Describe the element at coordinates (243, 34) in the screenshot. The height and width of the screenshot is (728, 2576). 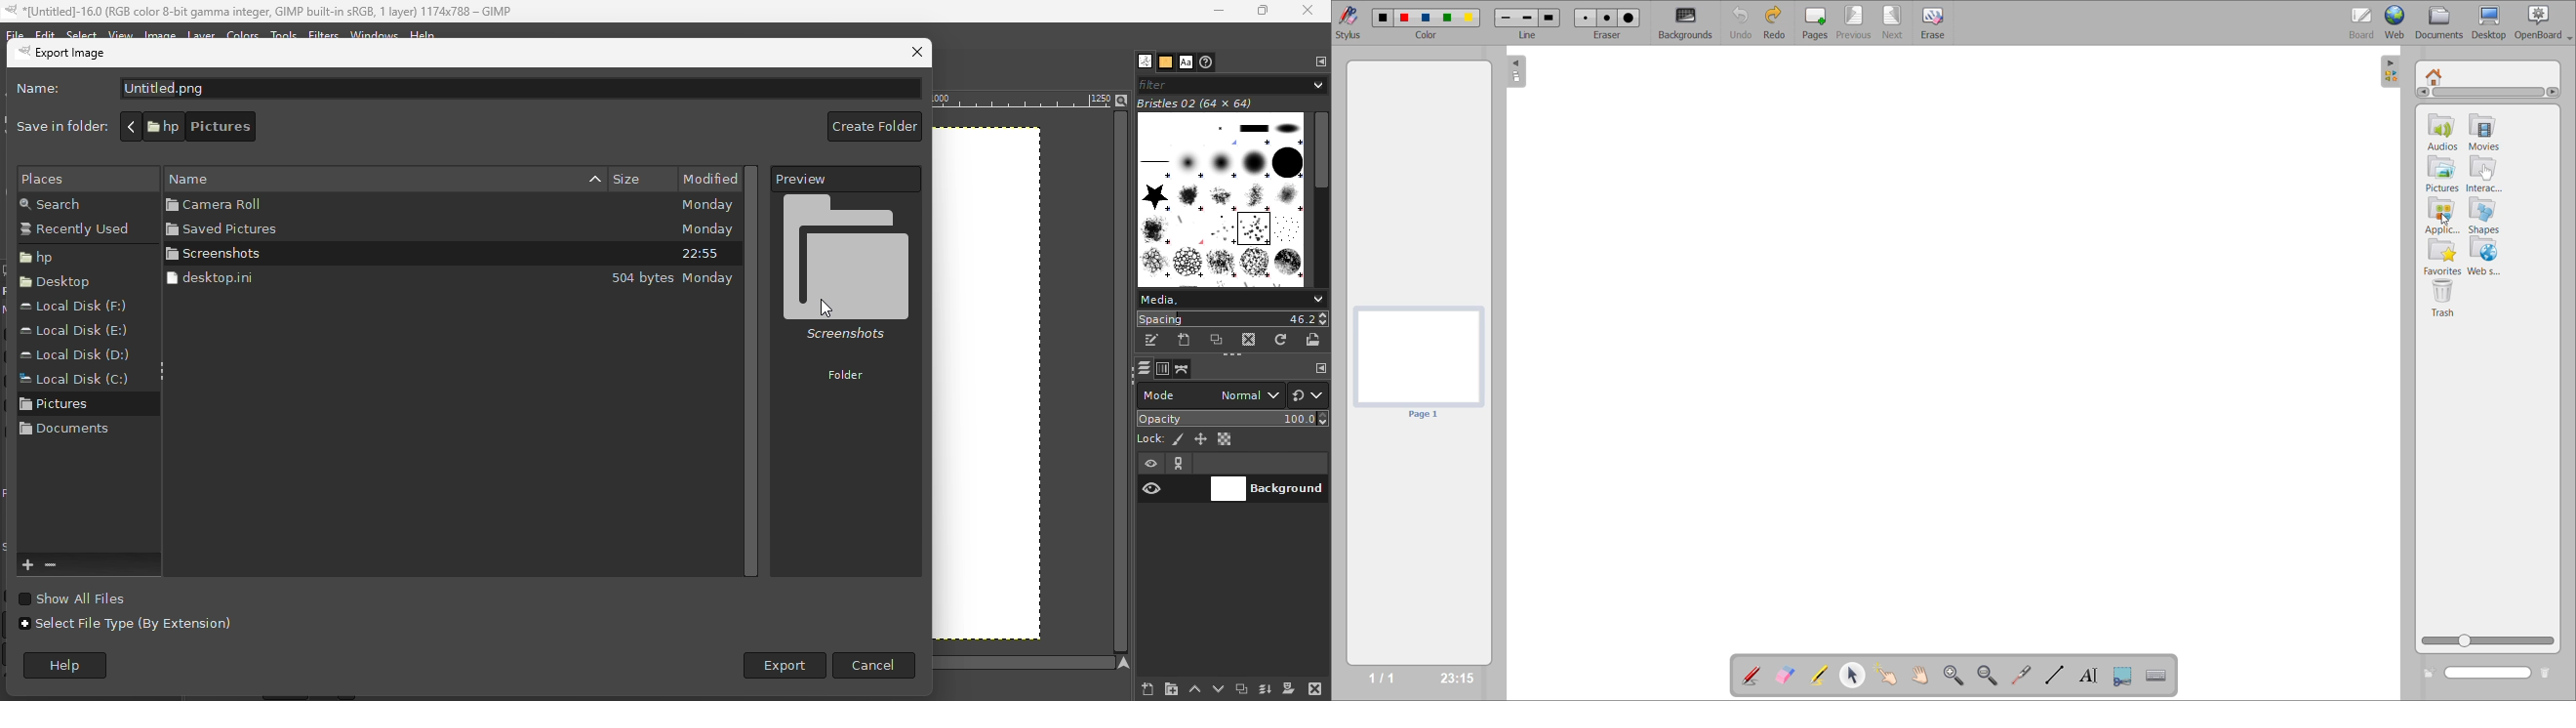
I see `Colors` at that location.